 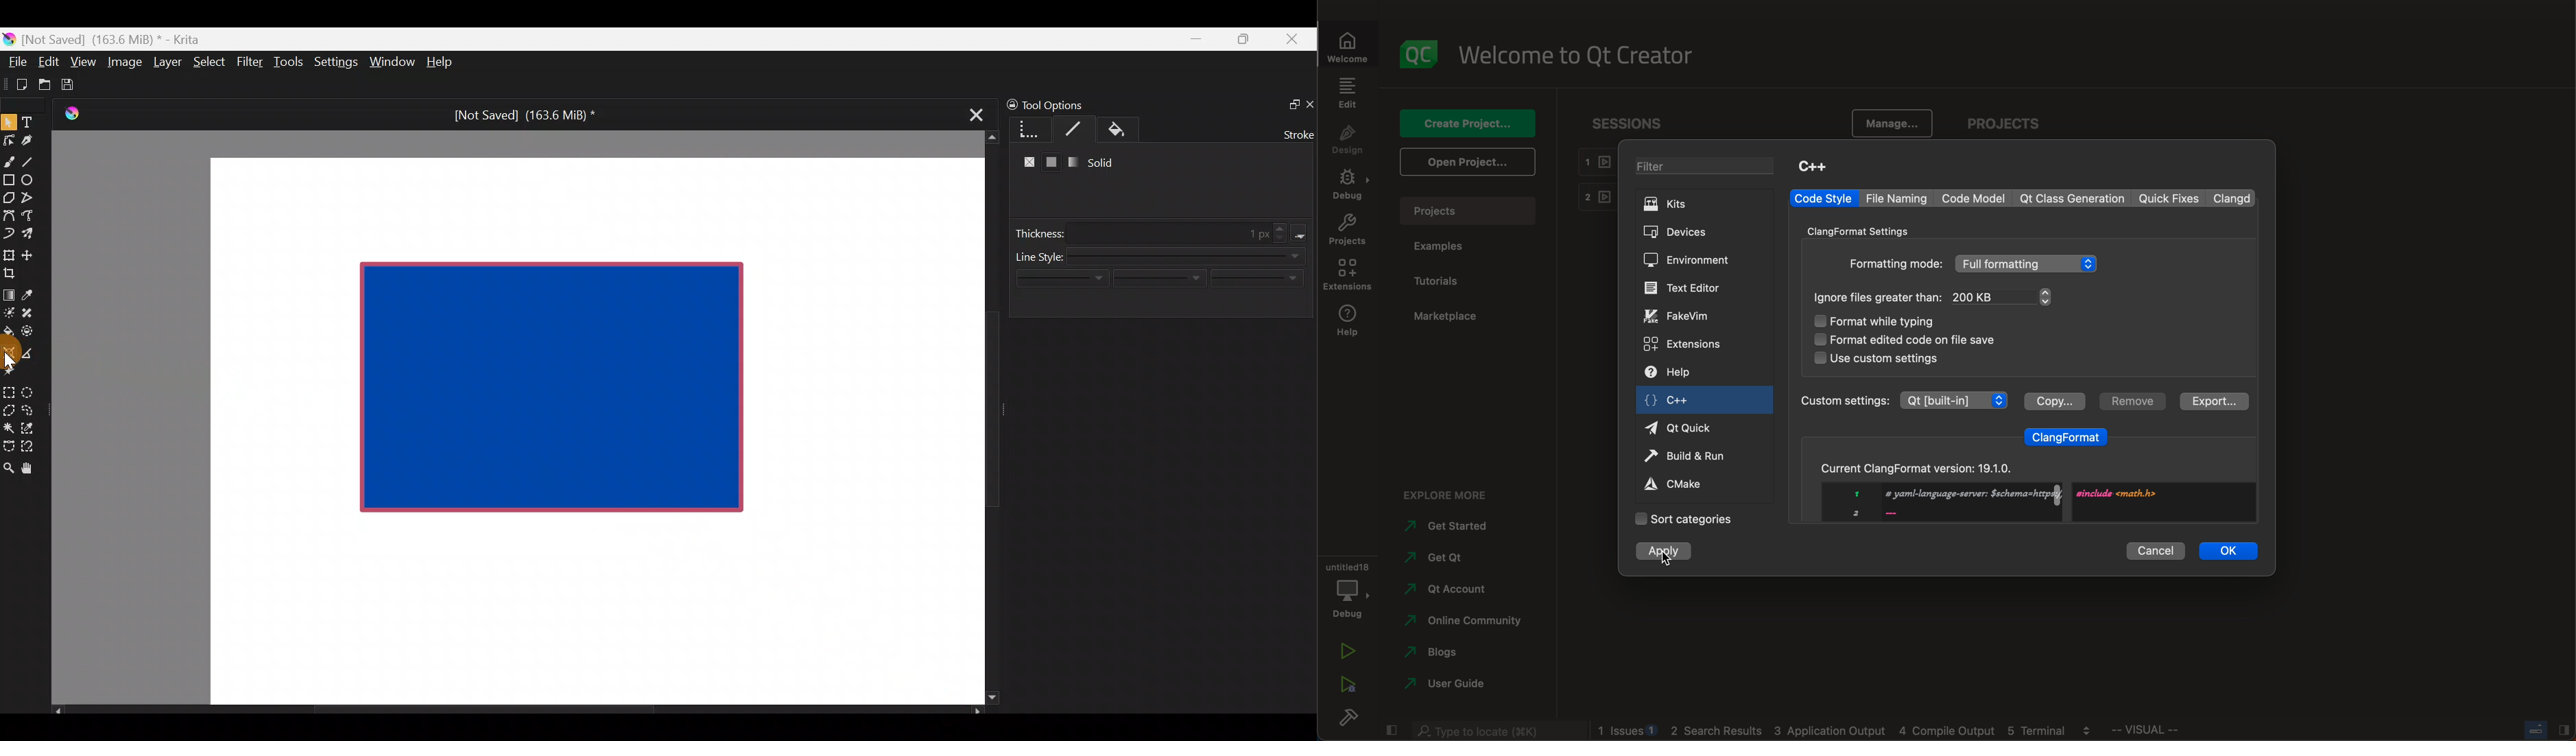 I want to click on qt, so click(x=1689, y=427).